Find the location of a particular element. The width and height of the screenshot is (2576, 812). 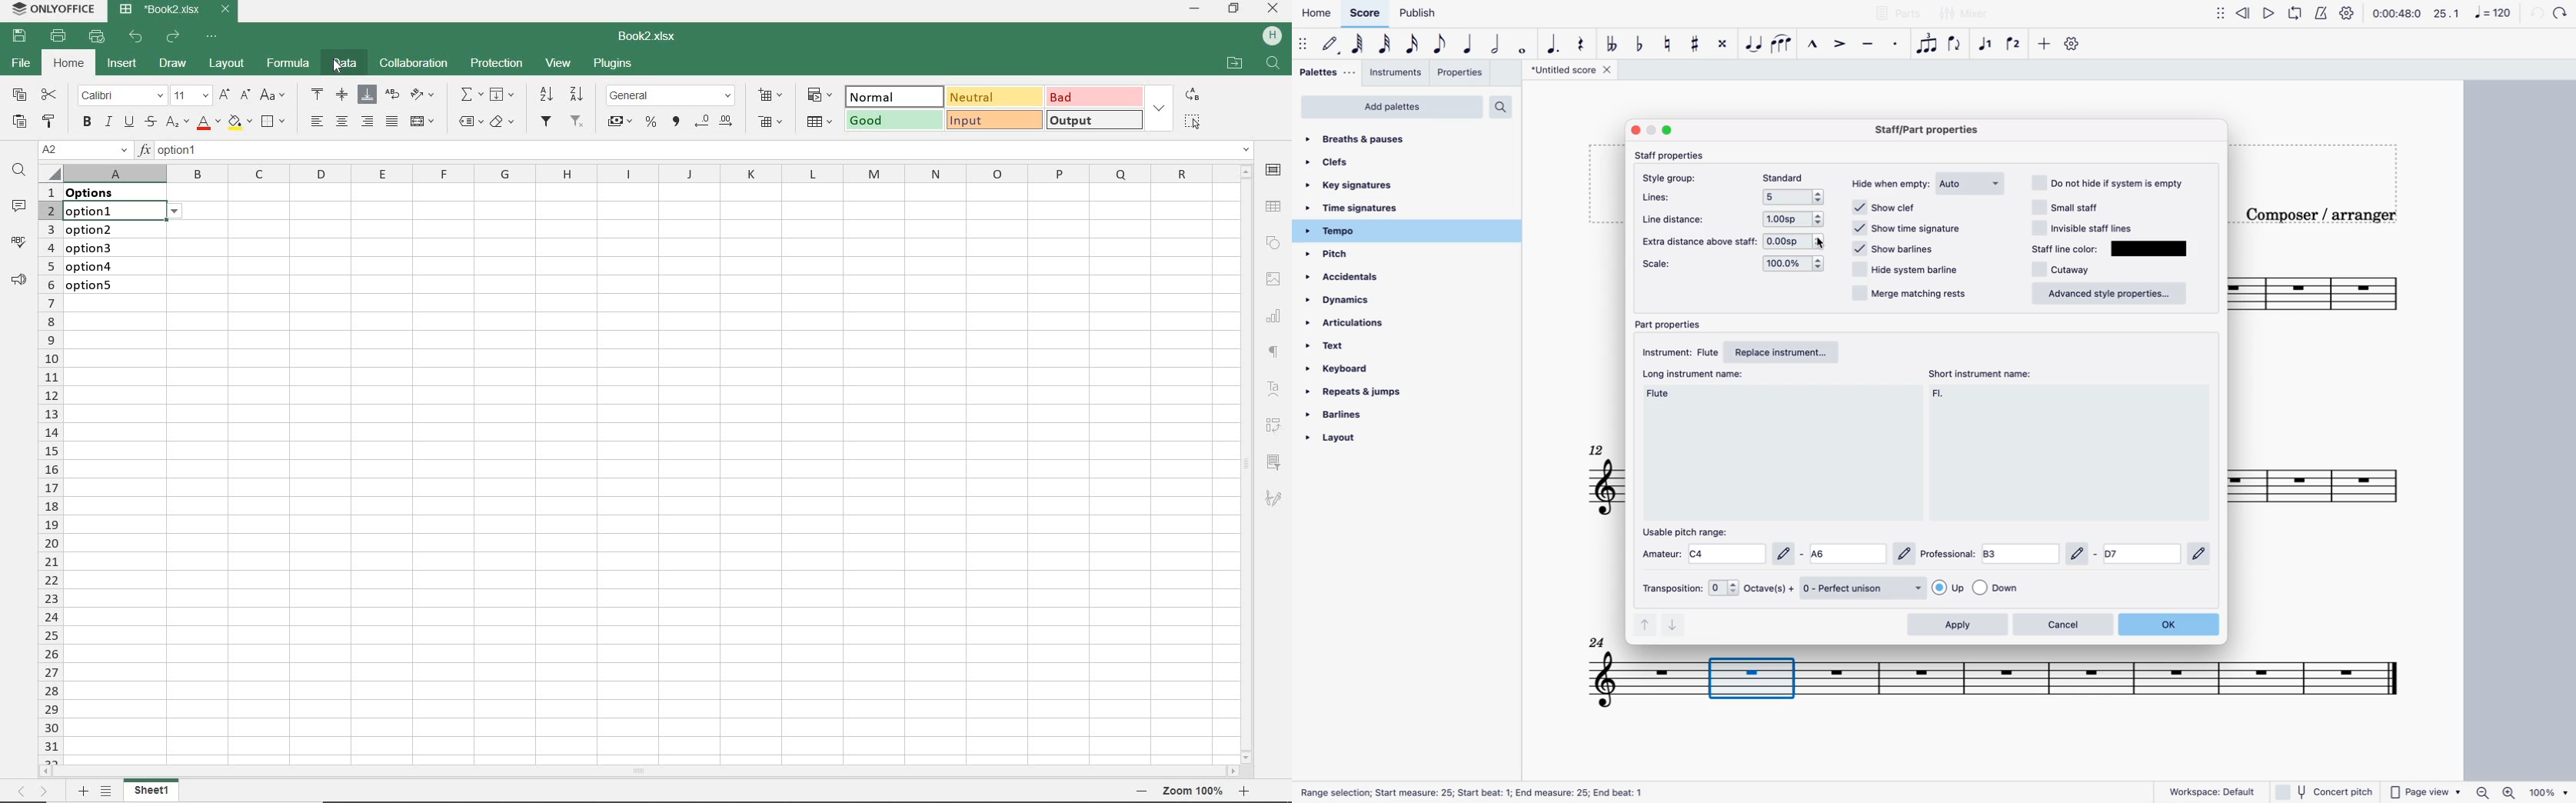

PLUGINS is located at coordinates (613, 65).